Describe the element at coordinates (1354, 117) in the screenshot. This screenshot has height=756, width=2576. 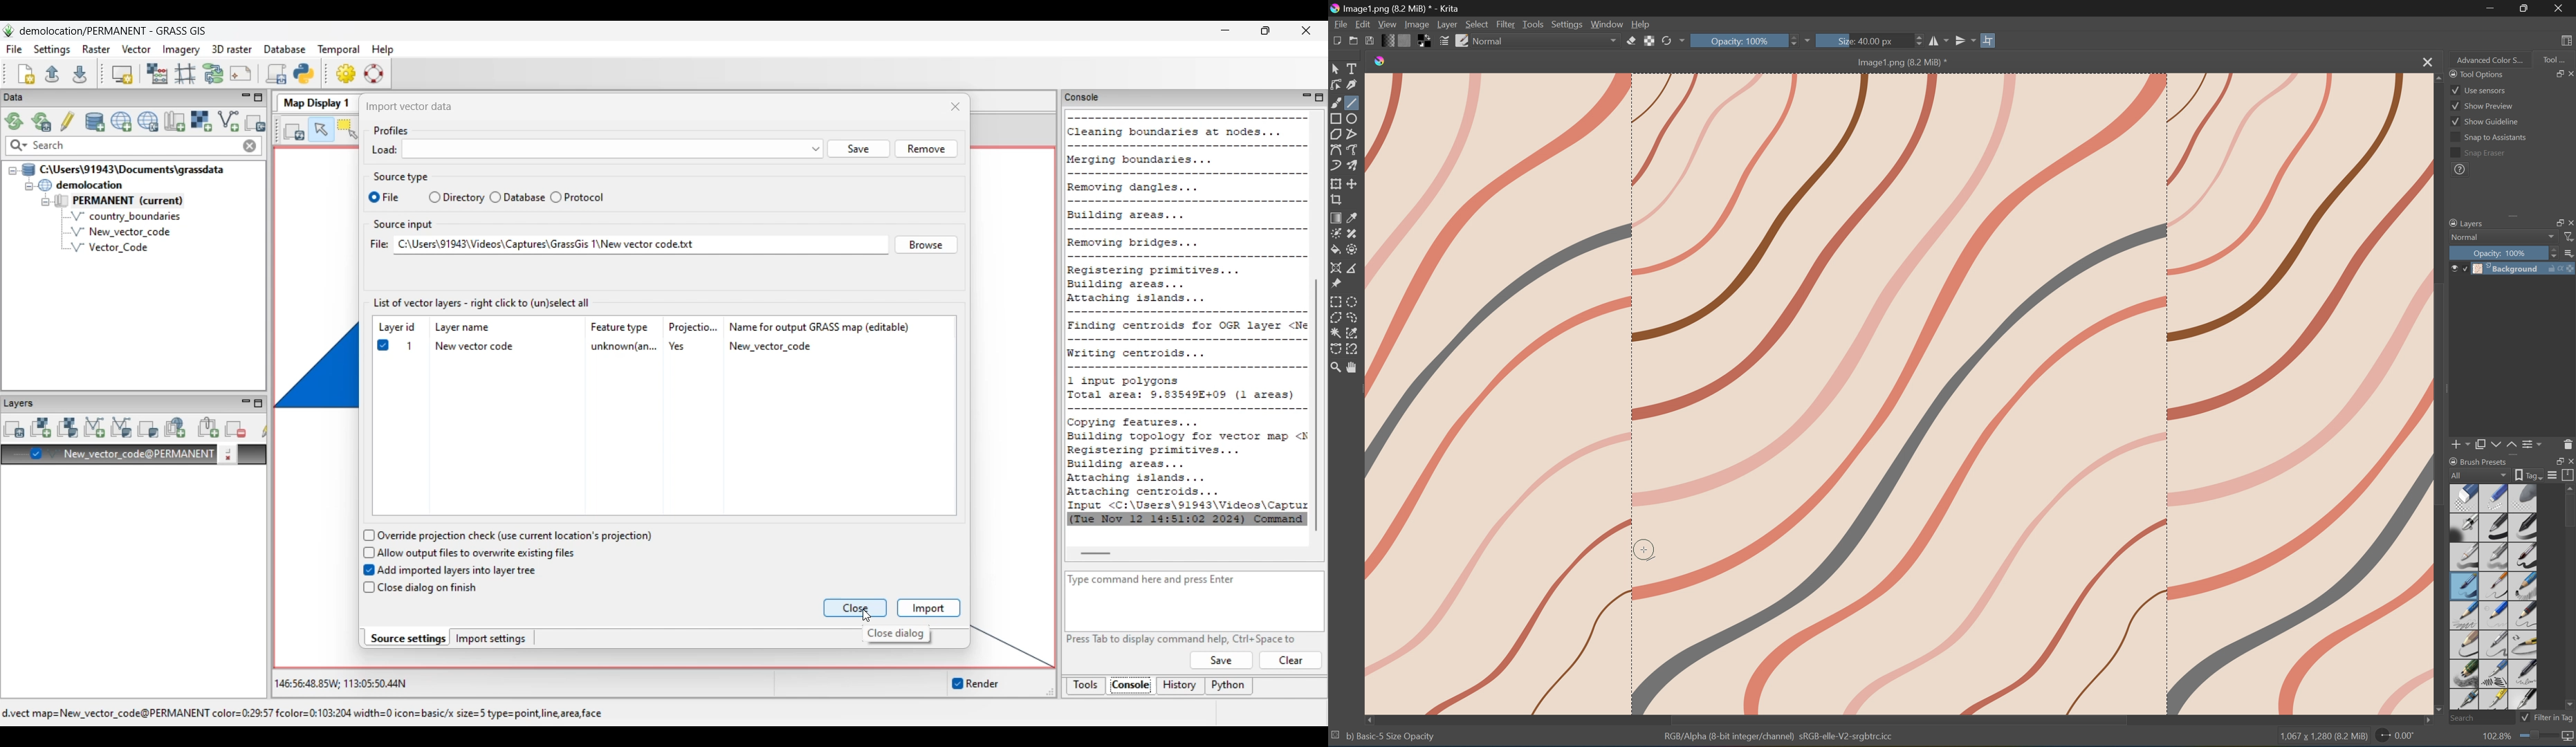
I see `Ellipse tool` at that location.